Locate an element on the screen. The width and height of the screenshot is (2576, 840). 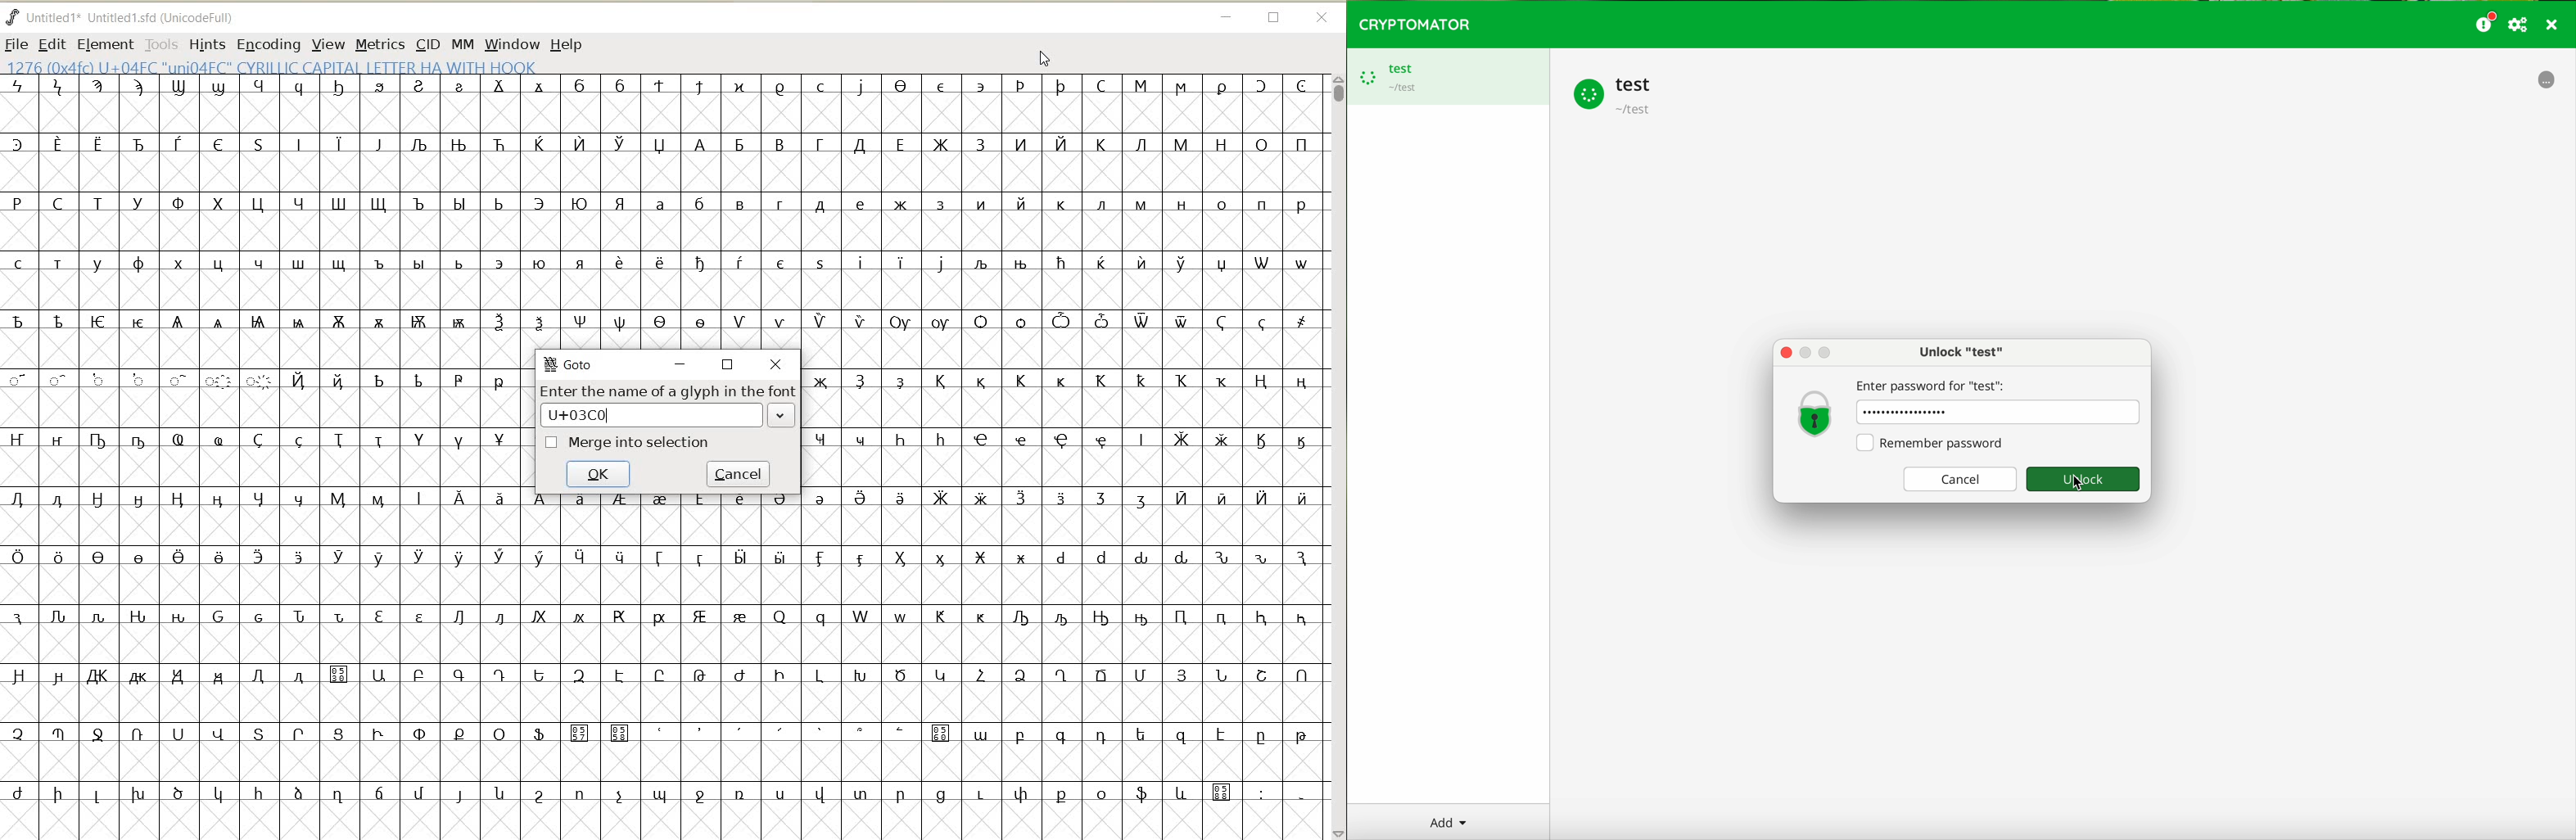
MM is located at coordinates (462, 43).